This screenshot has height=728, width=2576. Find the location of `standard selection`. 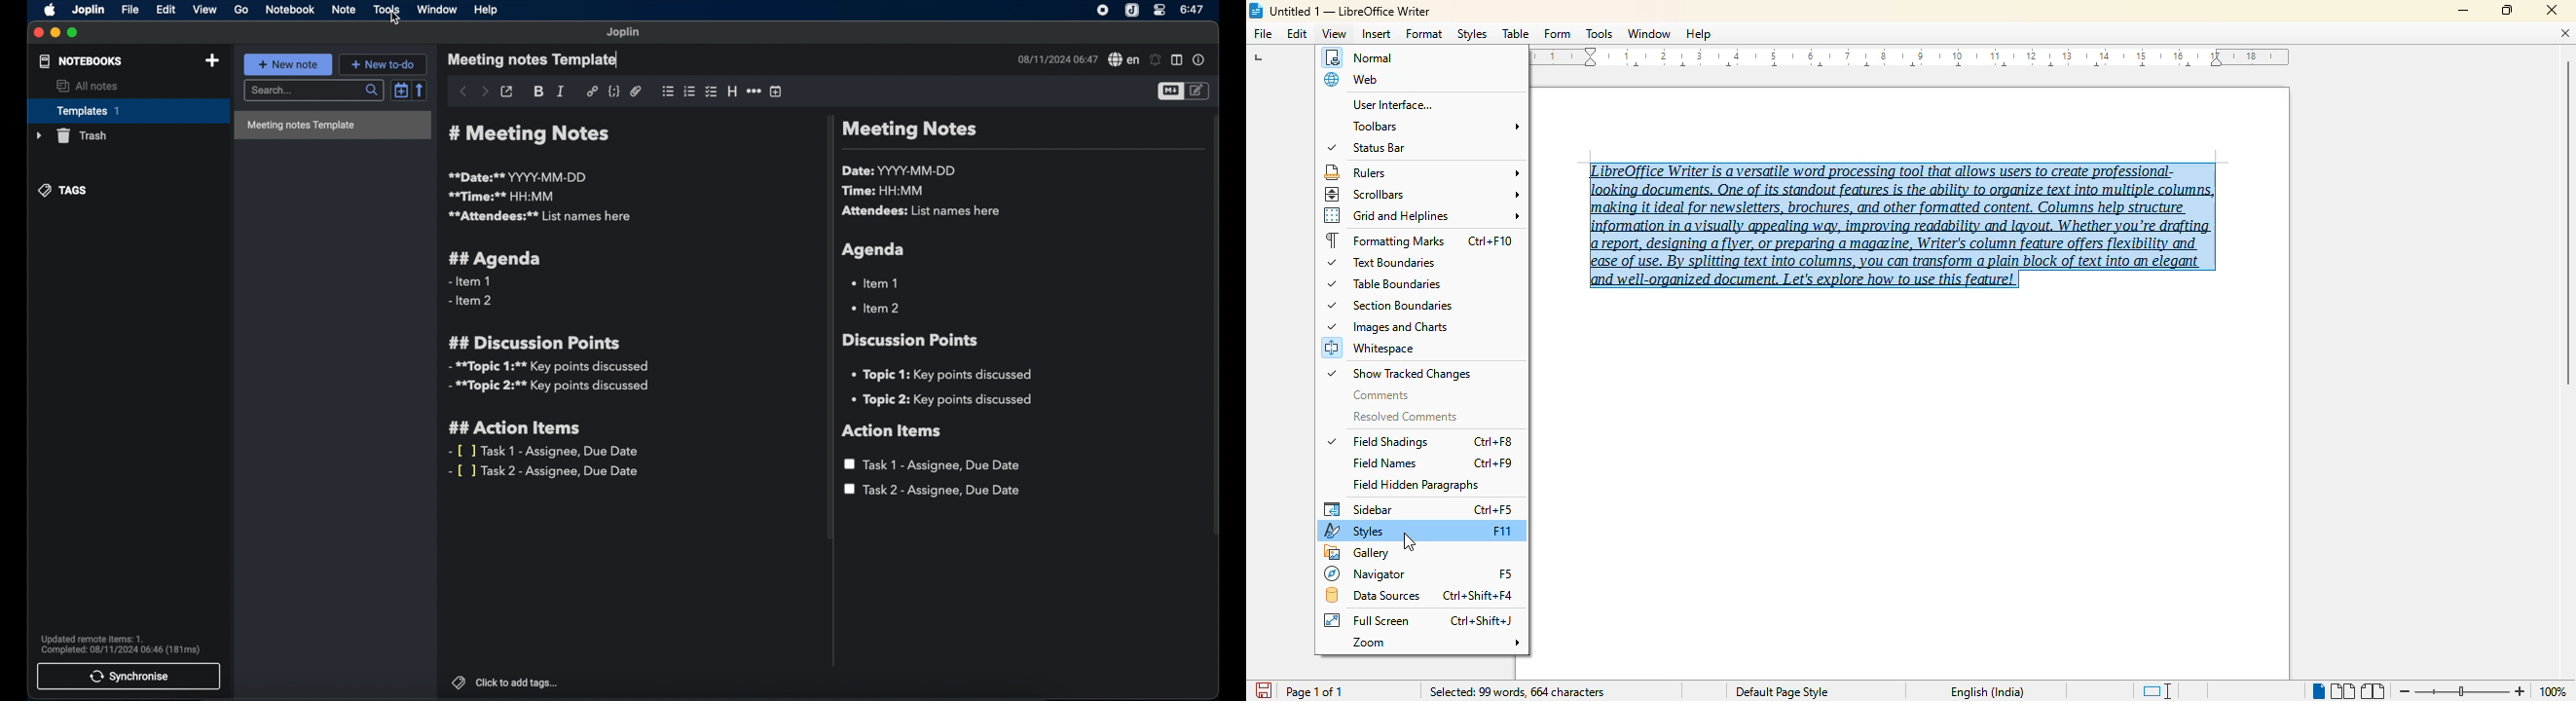

standard selection is located at coordinates (2155, 691).